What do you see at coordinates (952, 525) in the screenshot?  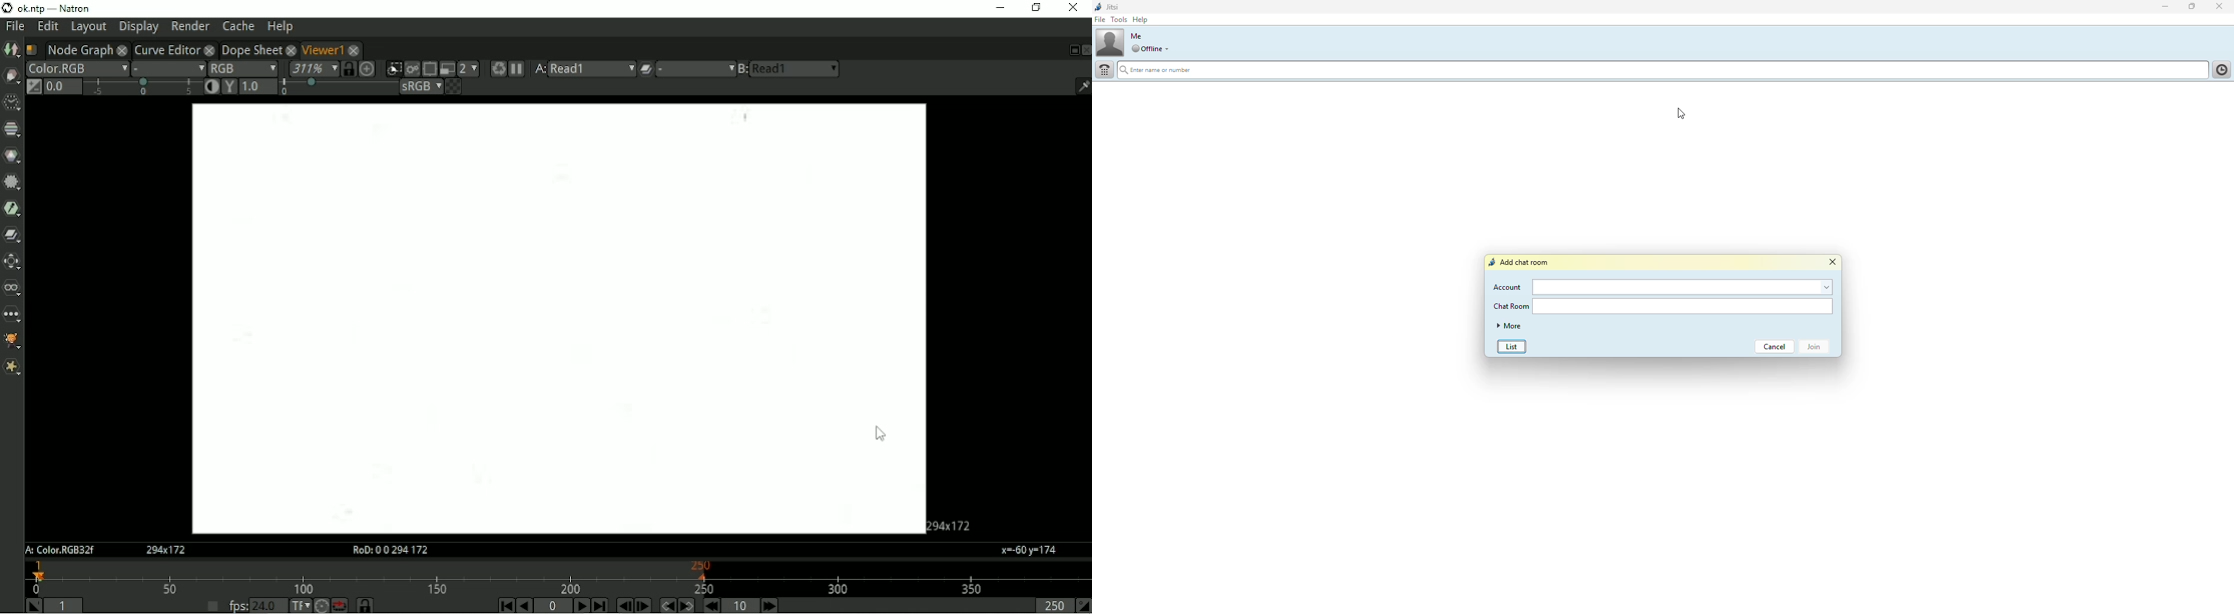 I see `Aspect` at bounding box center [952, 525].